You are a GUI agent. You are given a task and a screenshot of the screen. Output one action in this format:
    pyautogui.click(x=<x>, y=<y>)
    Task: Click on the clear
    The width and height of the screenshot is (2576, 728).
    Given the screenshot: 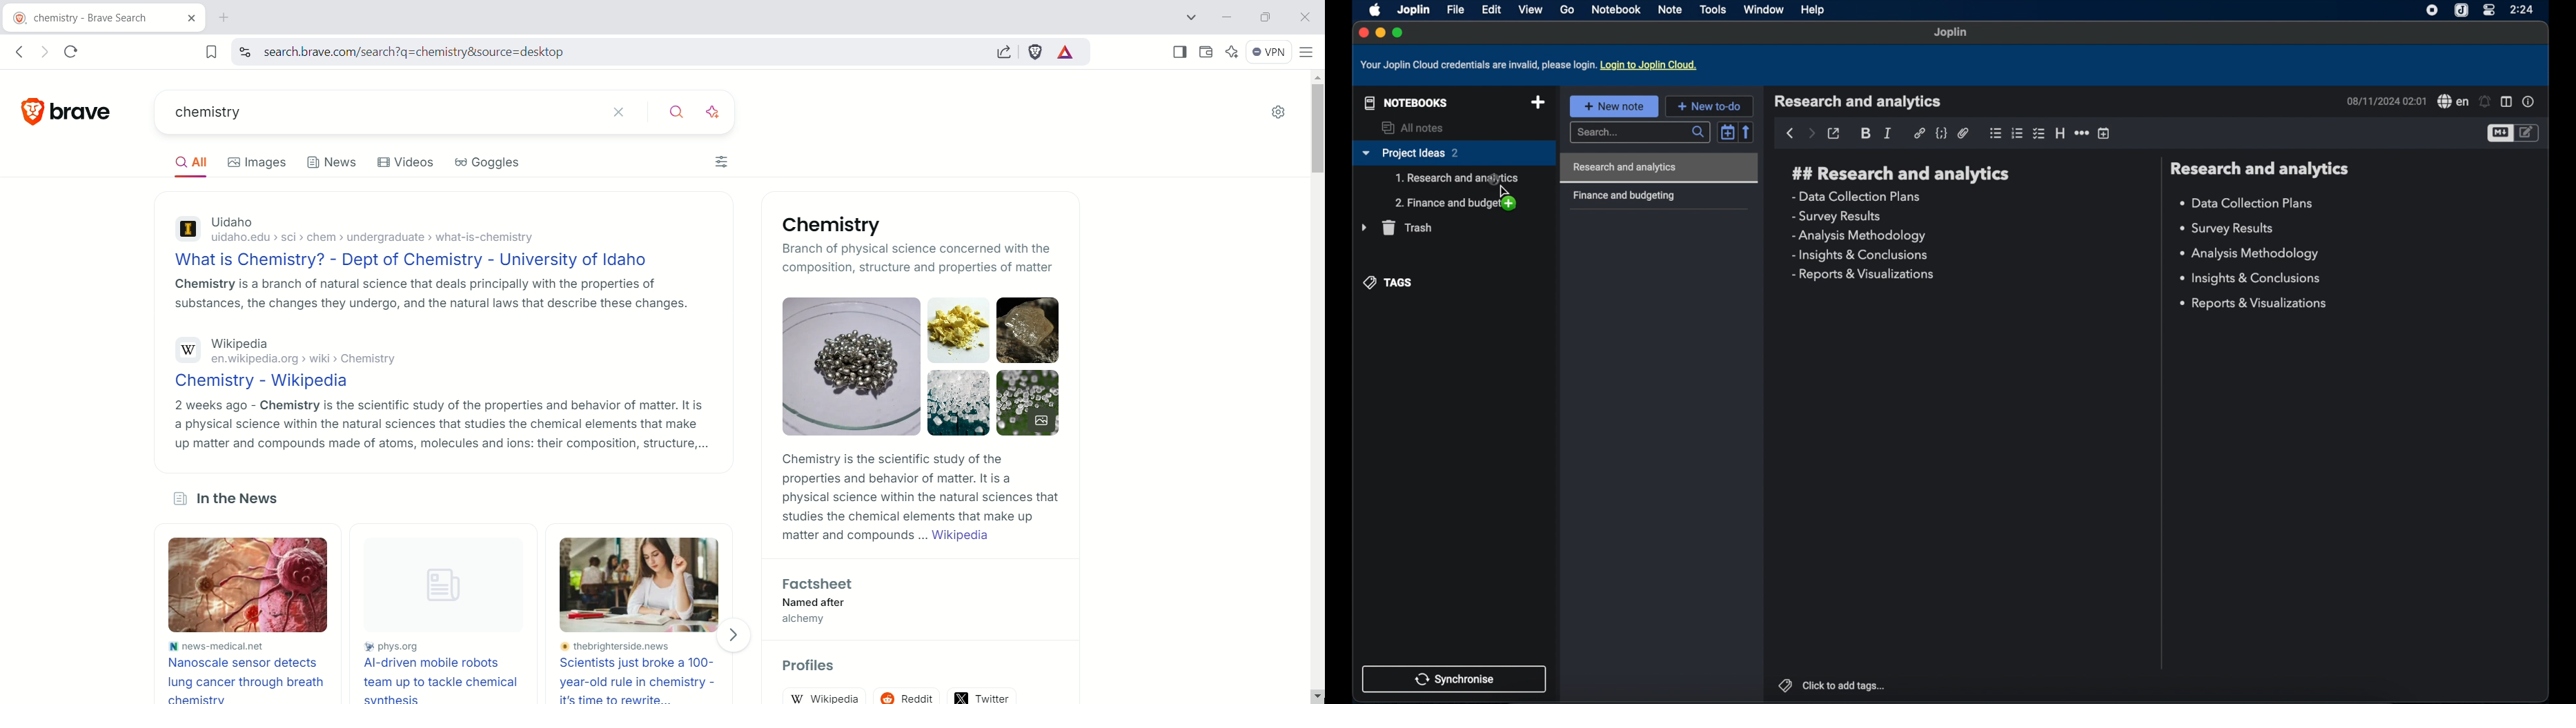 What is the action you would take?
    pyautogui.click(x=620, y=110)
    